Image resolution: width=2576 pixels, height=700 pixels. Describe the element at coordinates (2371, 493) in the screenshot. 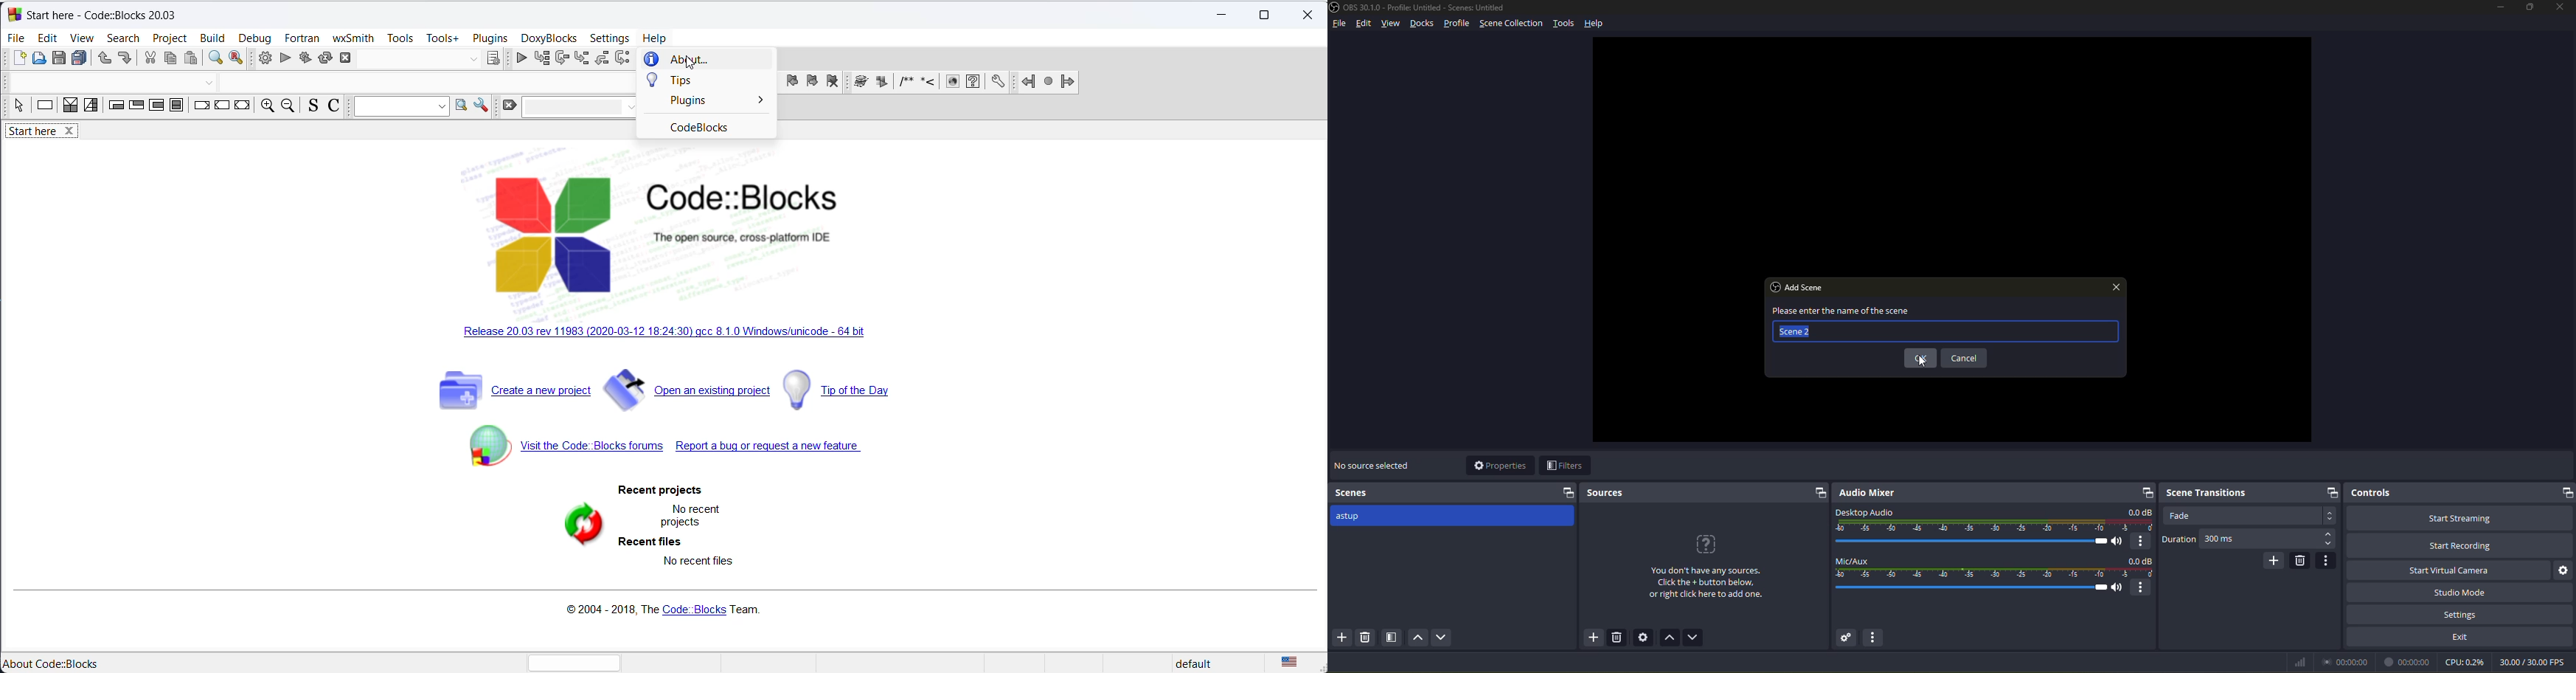

I see `controls` at that location.